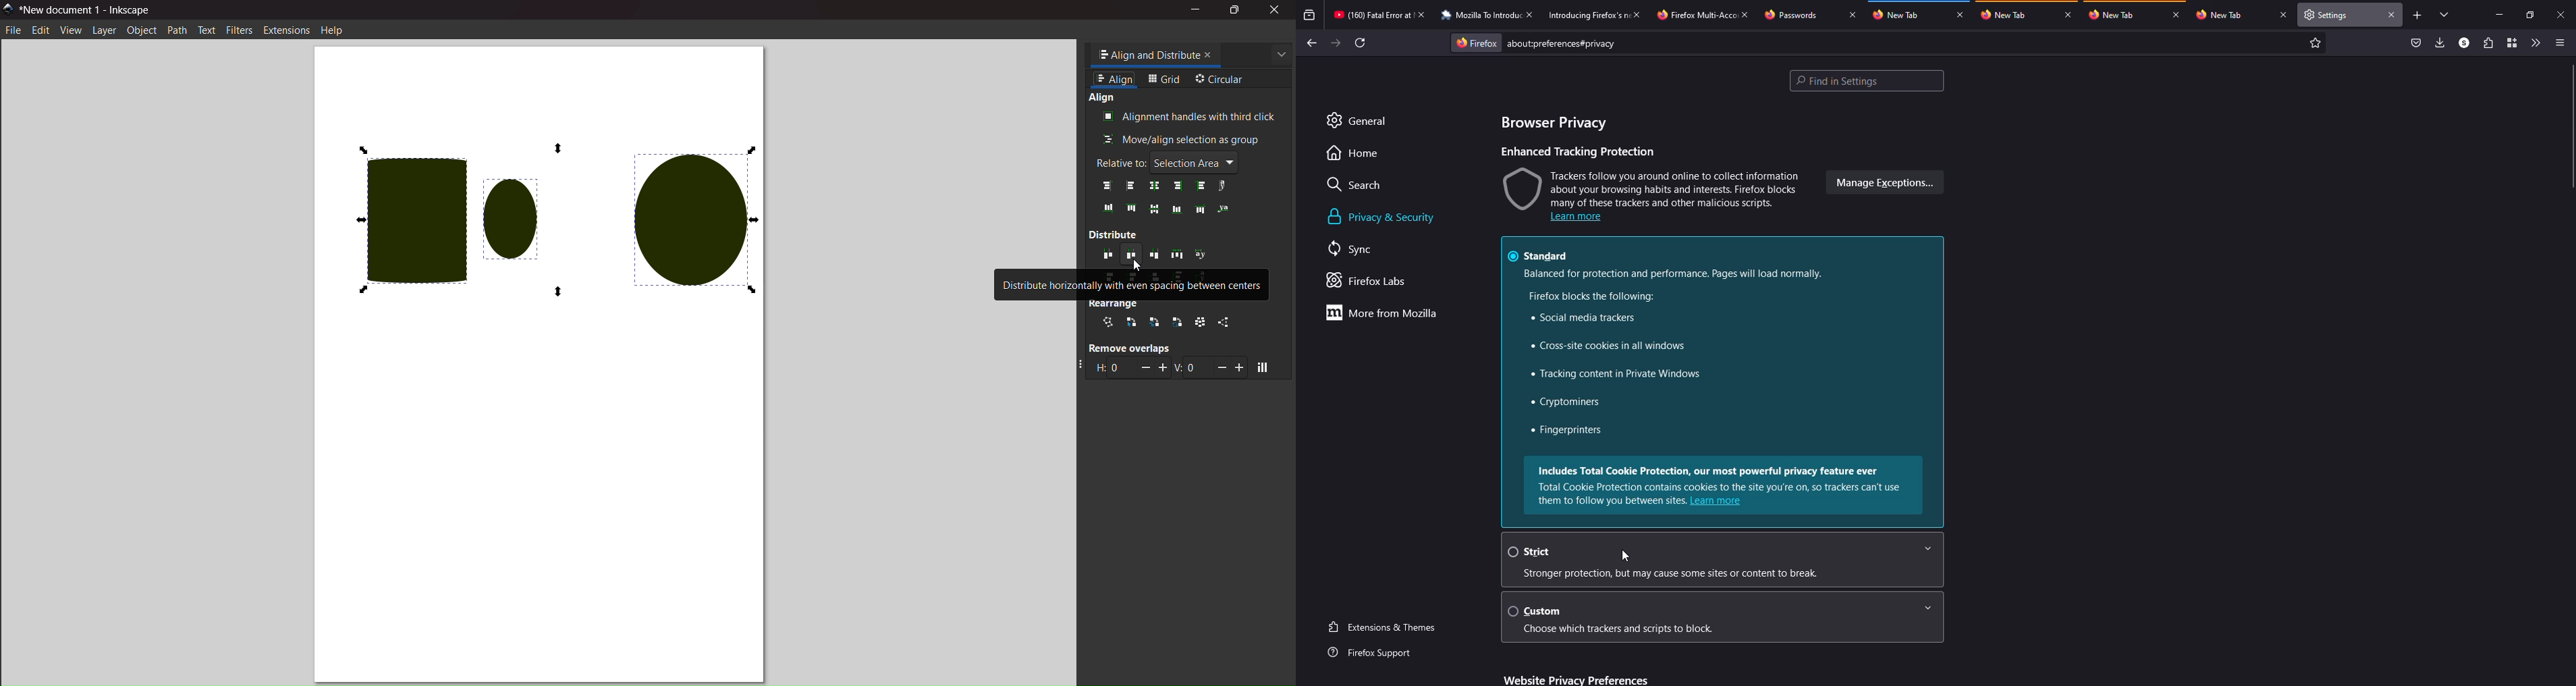  I want to click on enhanced protection, so click(1578, 150).